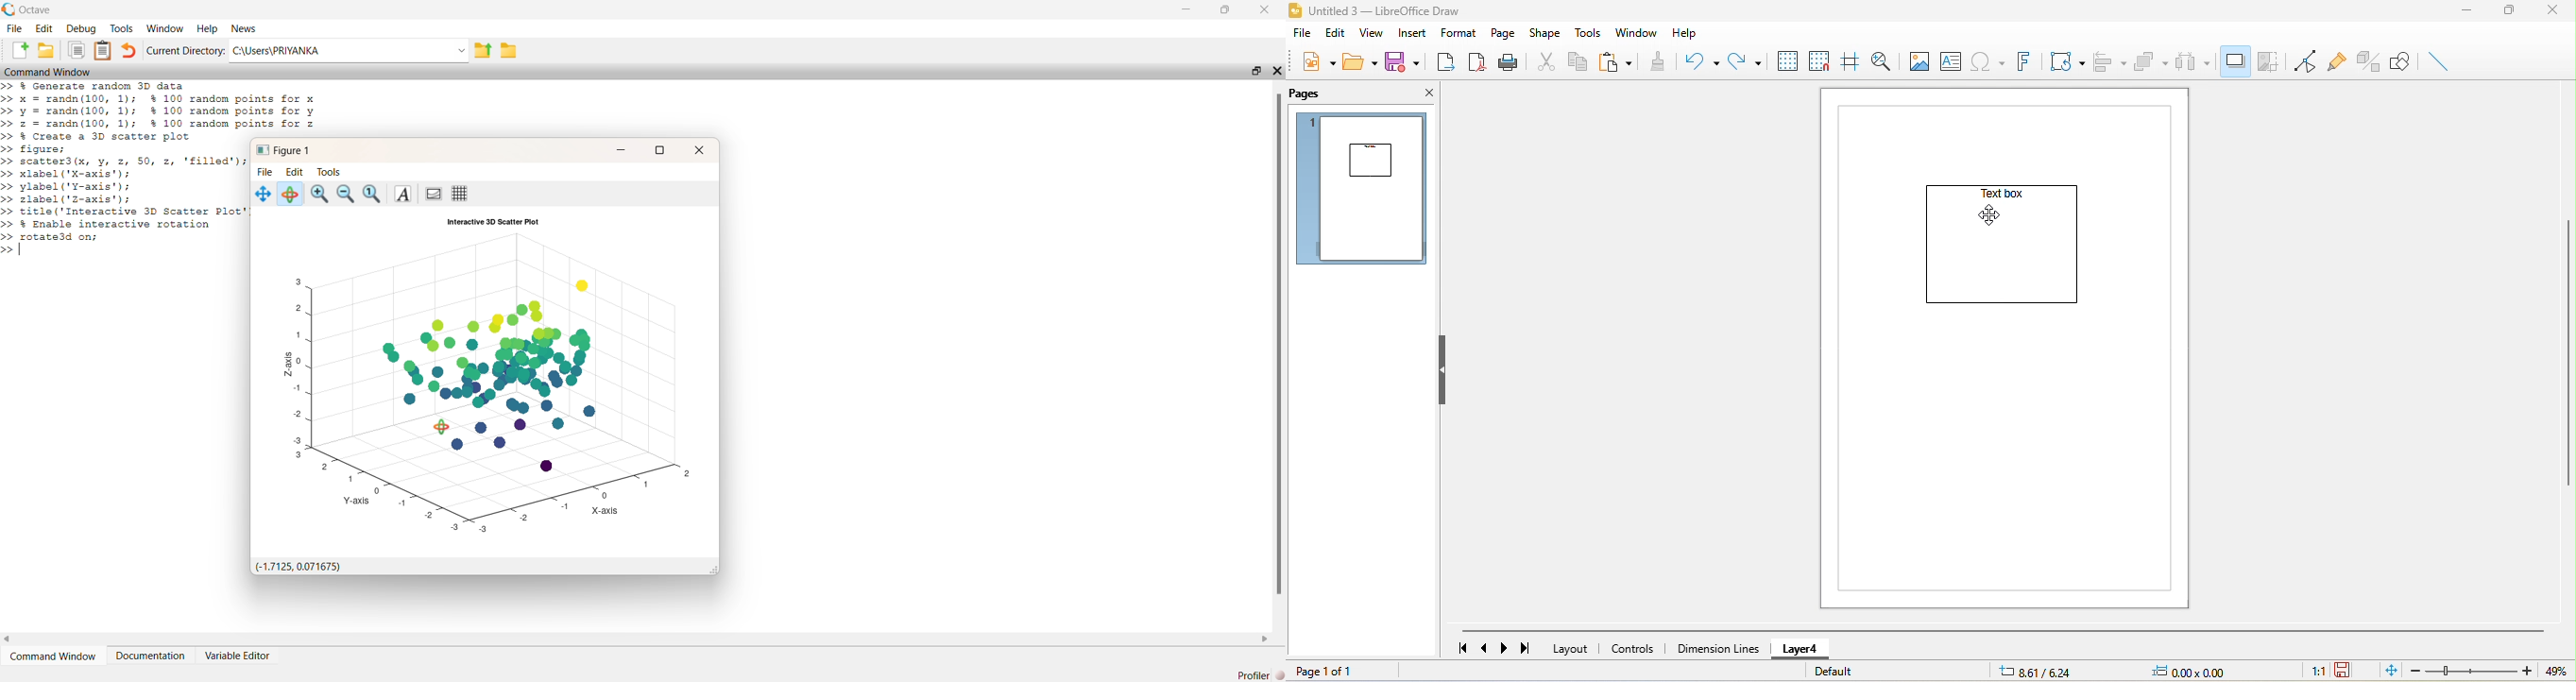 Image resolution: width=2576 pixels, height=700 pixels. What do you see at coordinates (1573, 648) in the screenshot?
I see `layout` at bounding box center [1573, 648].